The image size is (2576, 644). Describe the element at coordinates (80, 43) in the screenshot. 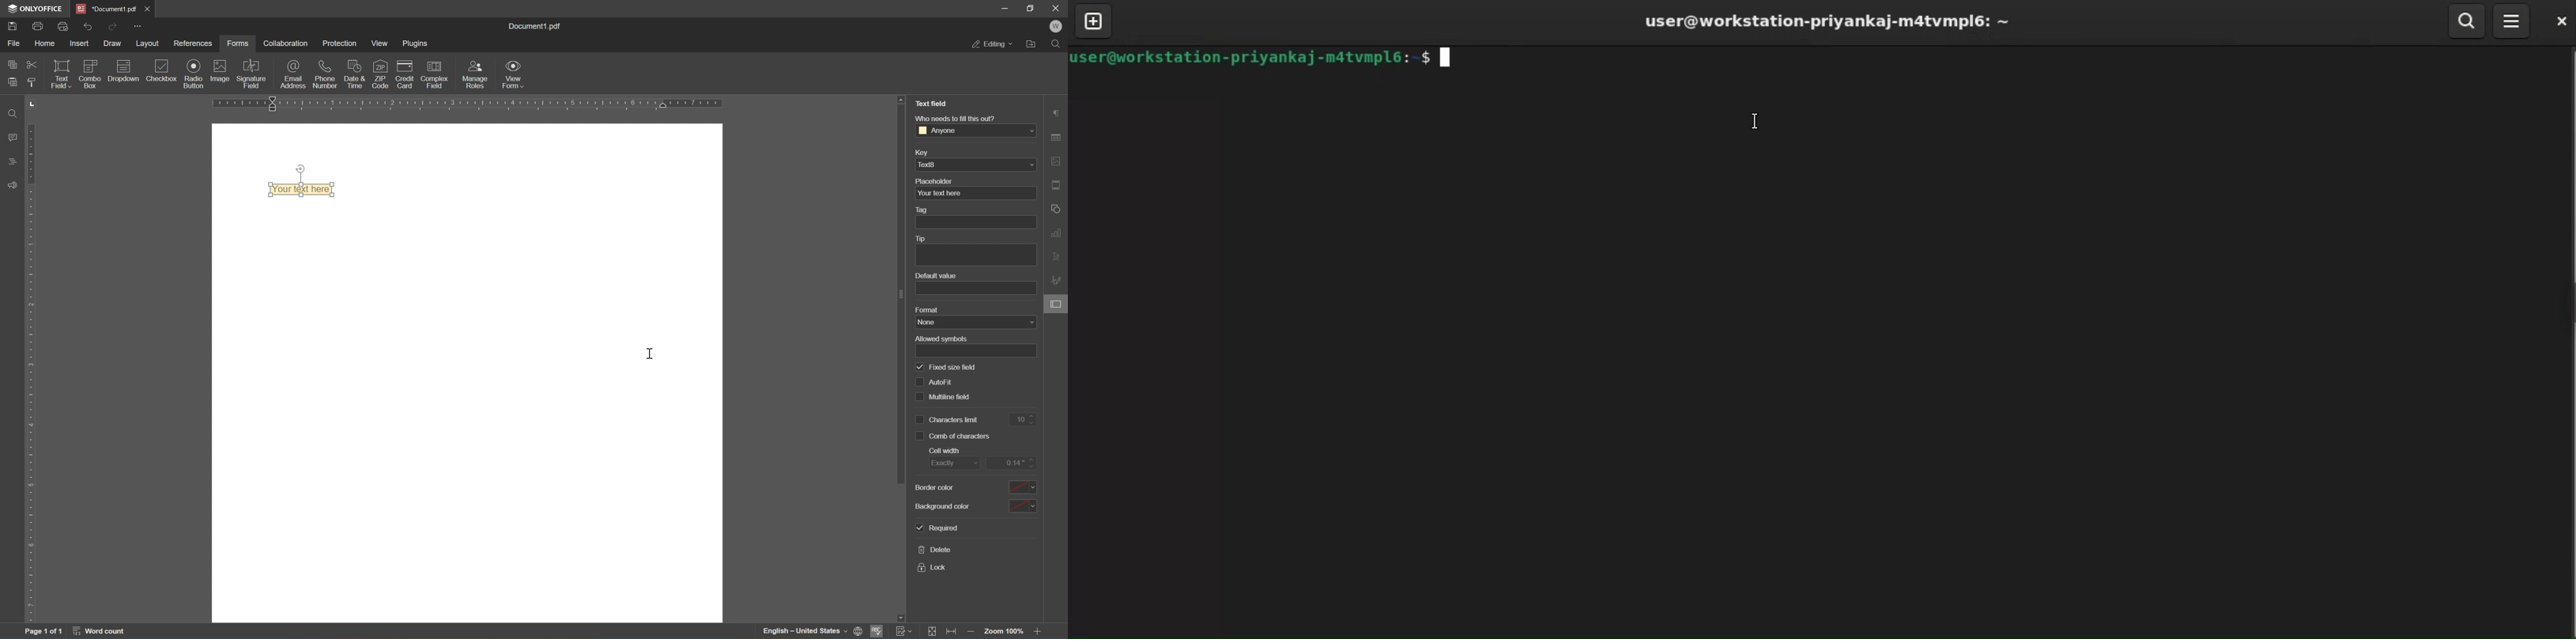

I see `insert` at that location.